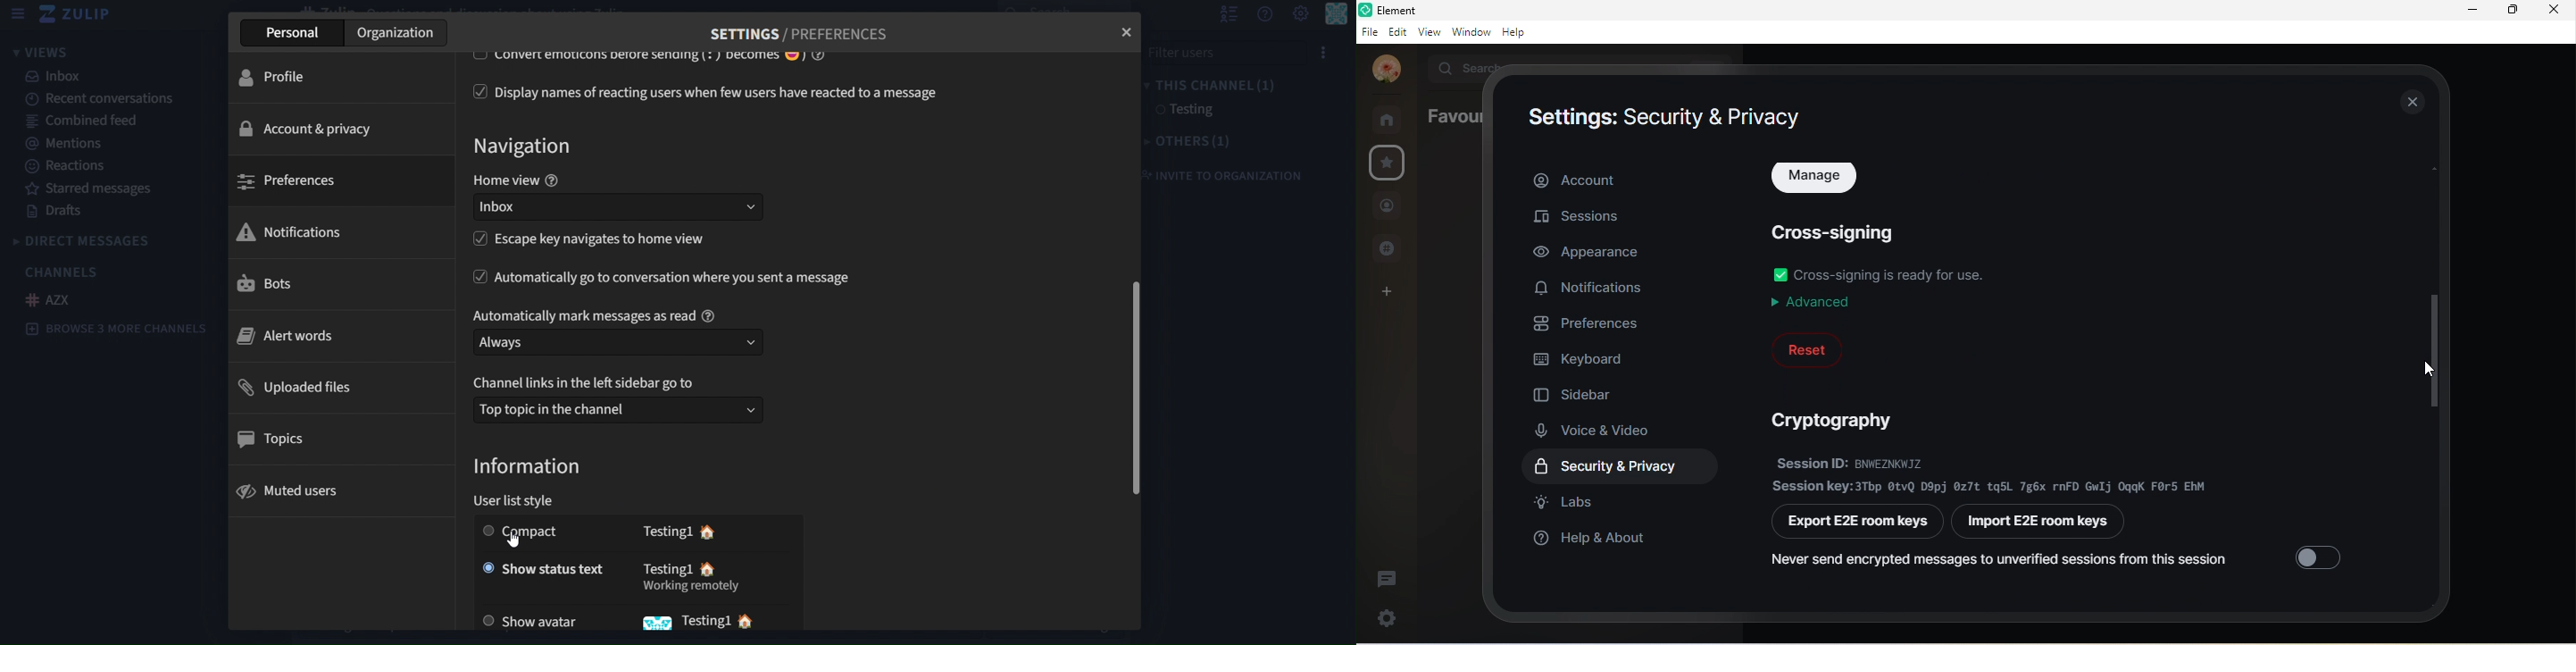  Describe the element at coordinates (1383, 297) in the screenshot. I see `add space` at that location.